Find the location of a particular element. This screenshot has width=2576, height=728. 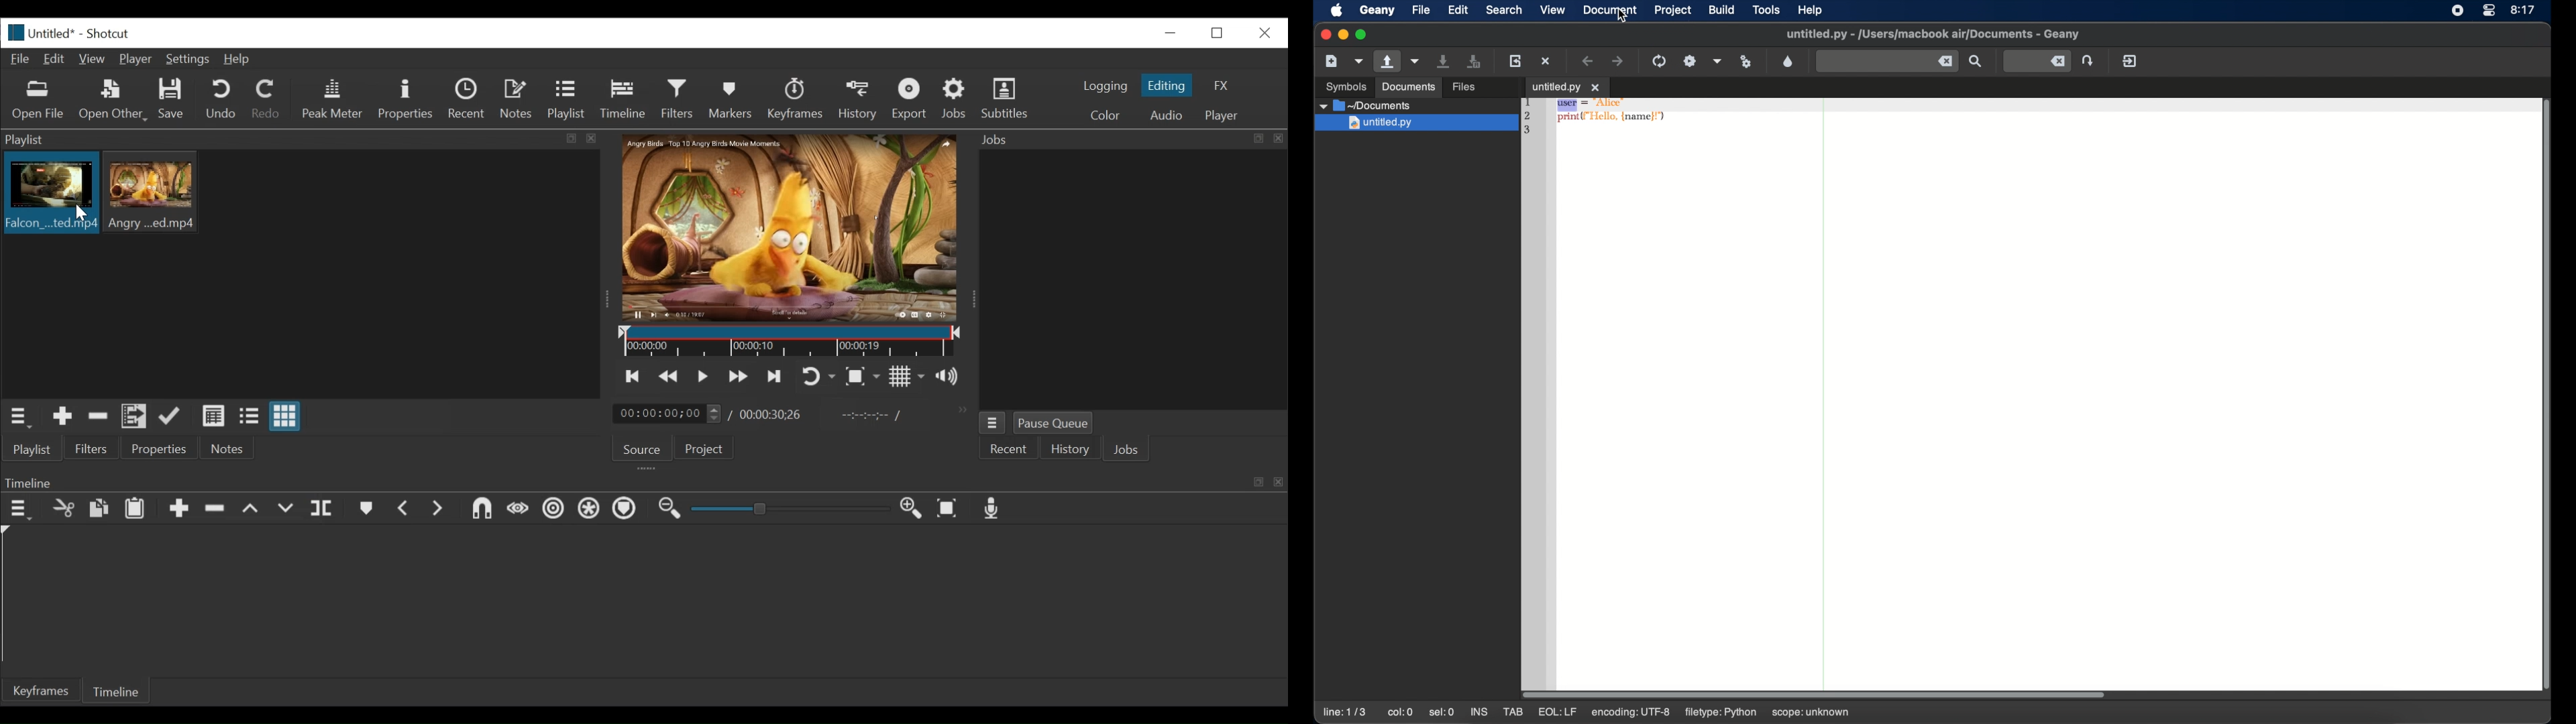

Add files to playlist is located at coordinates (134, 418).